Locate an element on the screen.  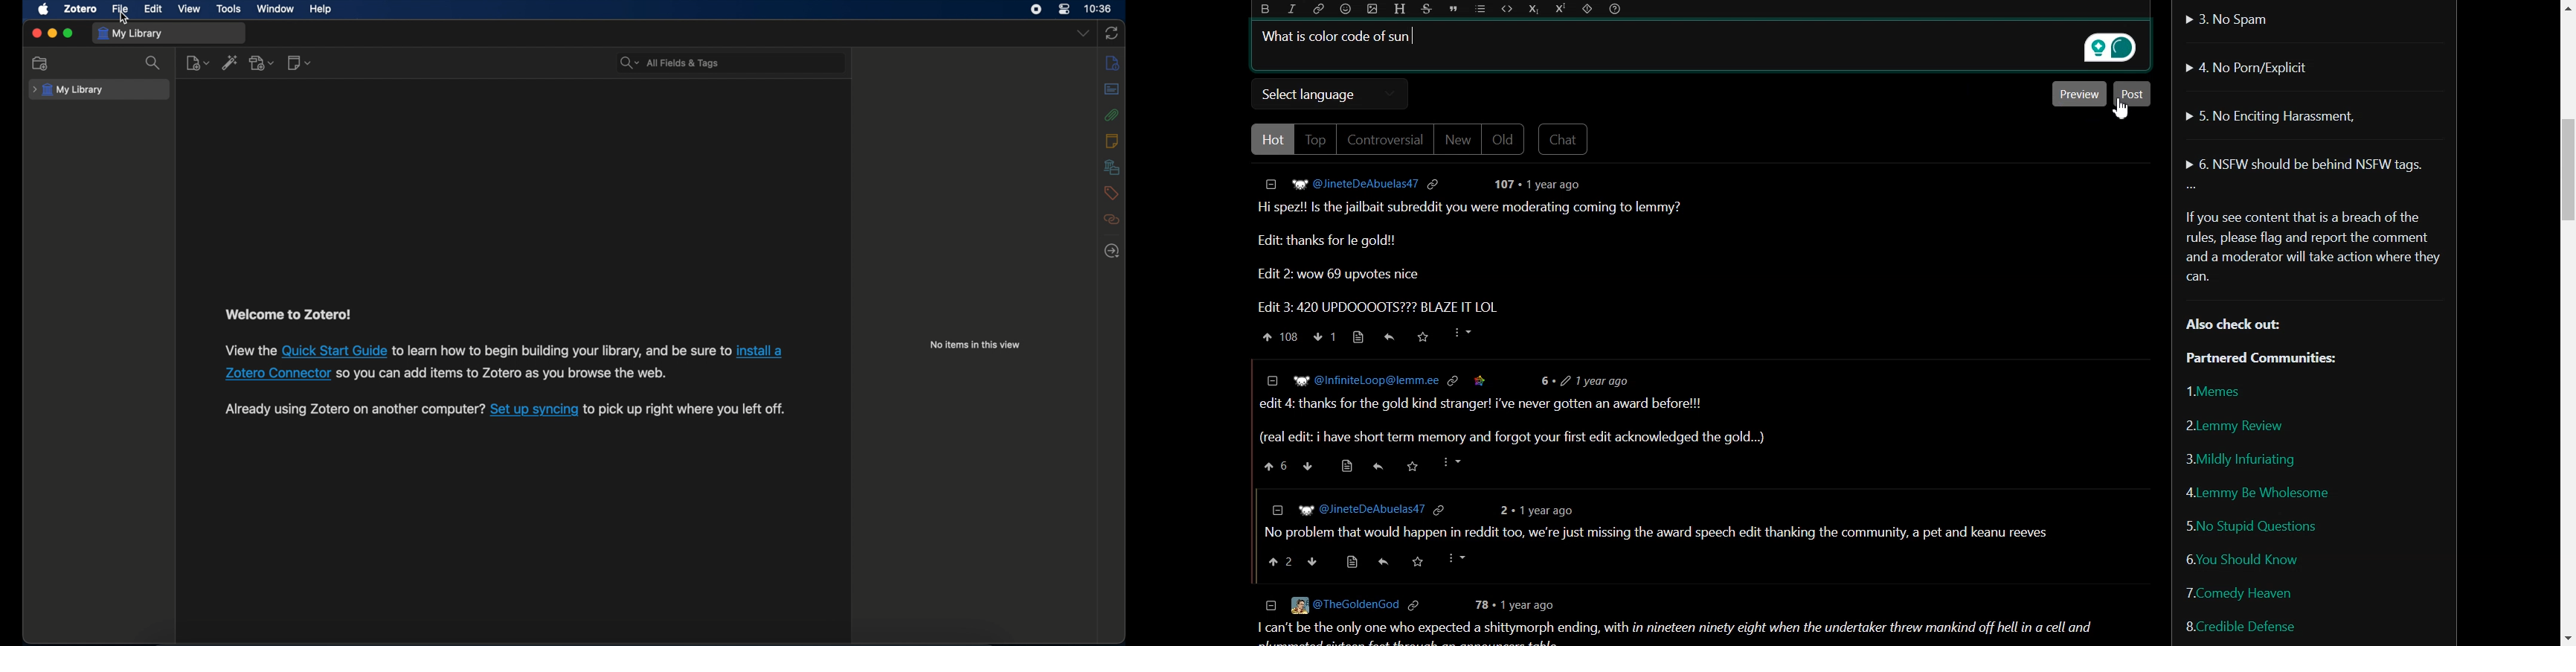
Hot is located at coordinates (1270, 140).